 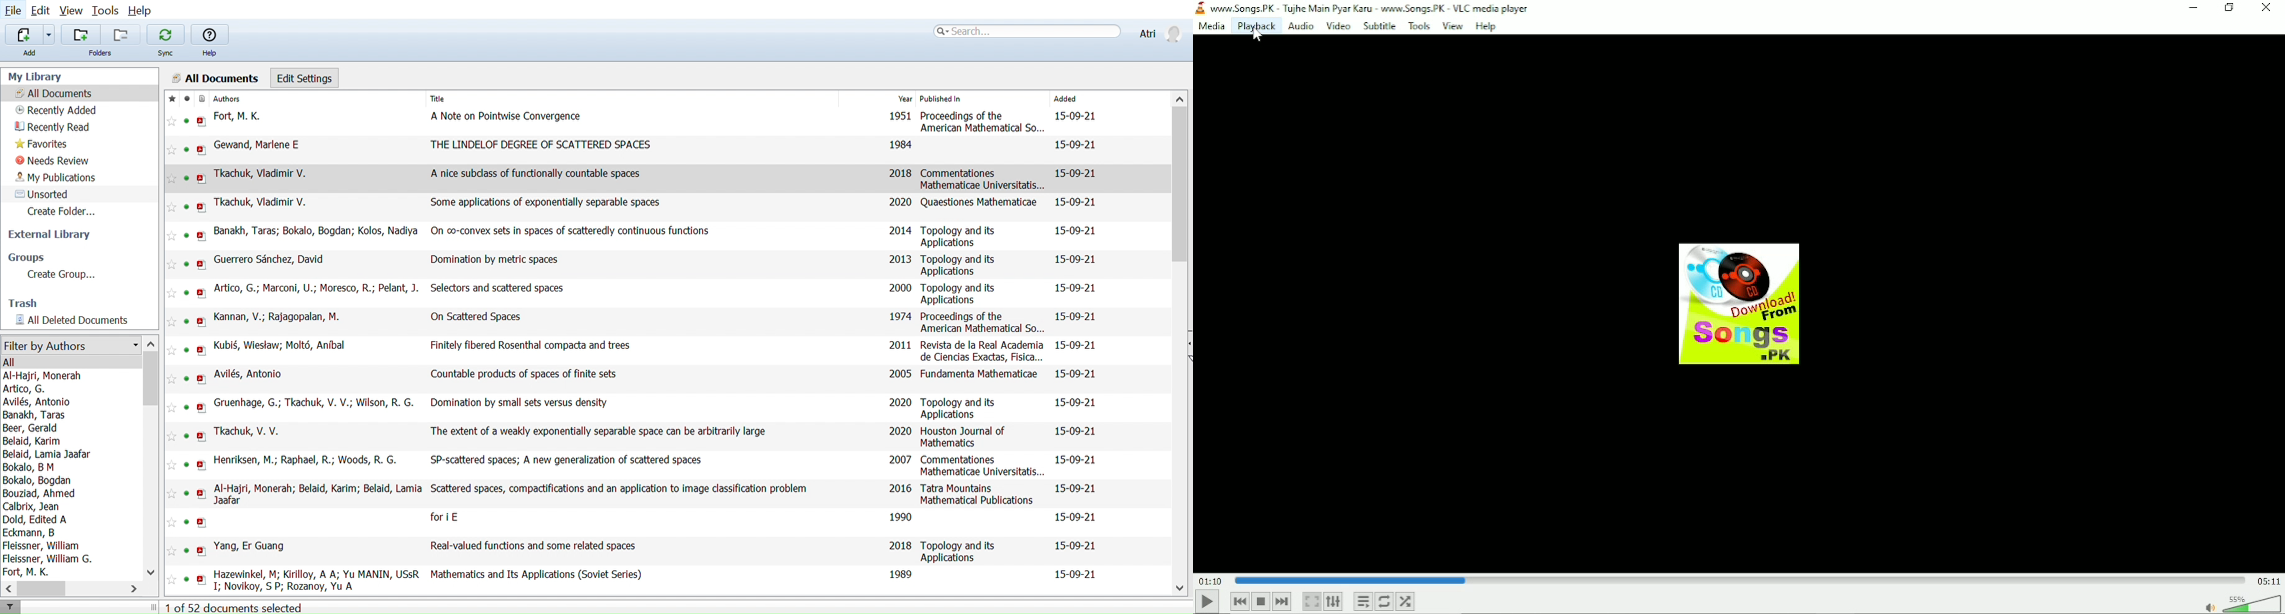 I want to click on Avilés, Antonio, so click(x=248, y=373).